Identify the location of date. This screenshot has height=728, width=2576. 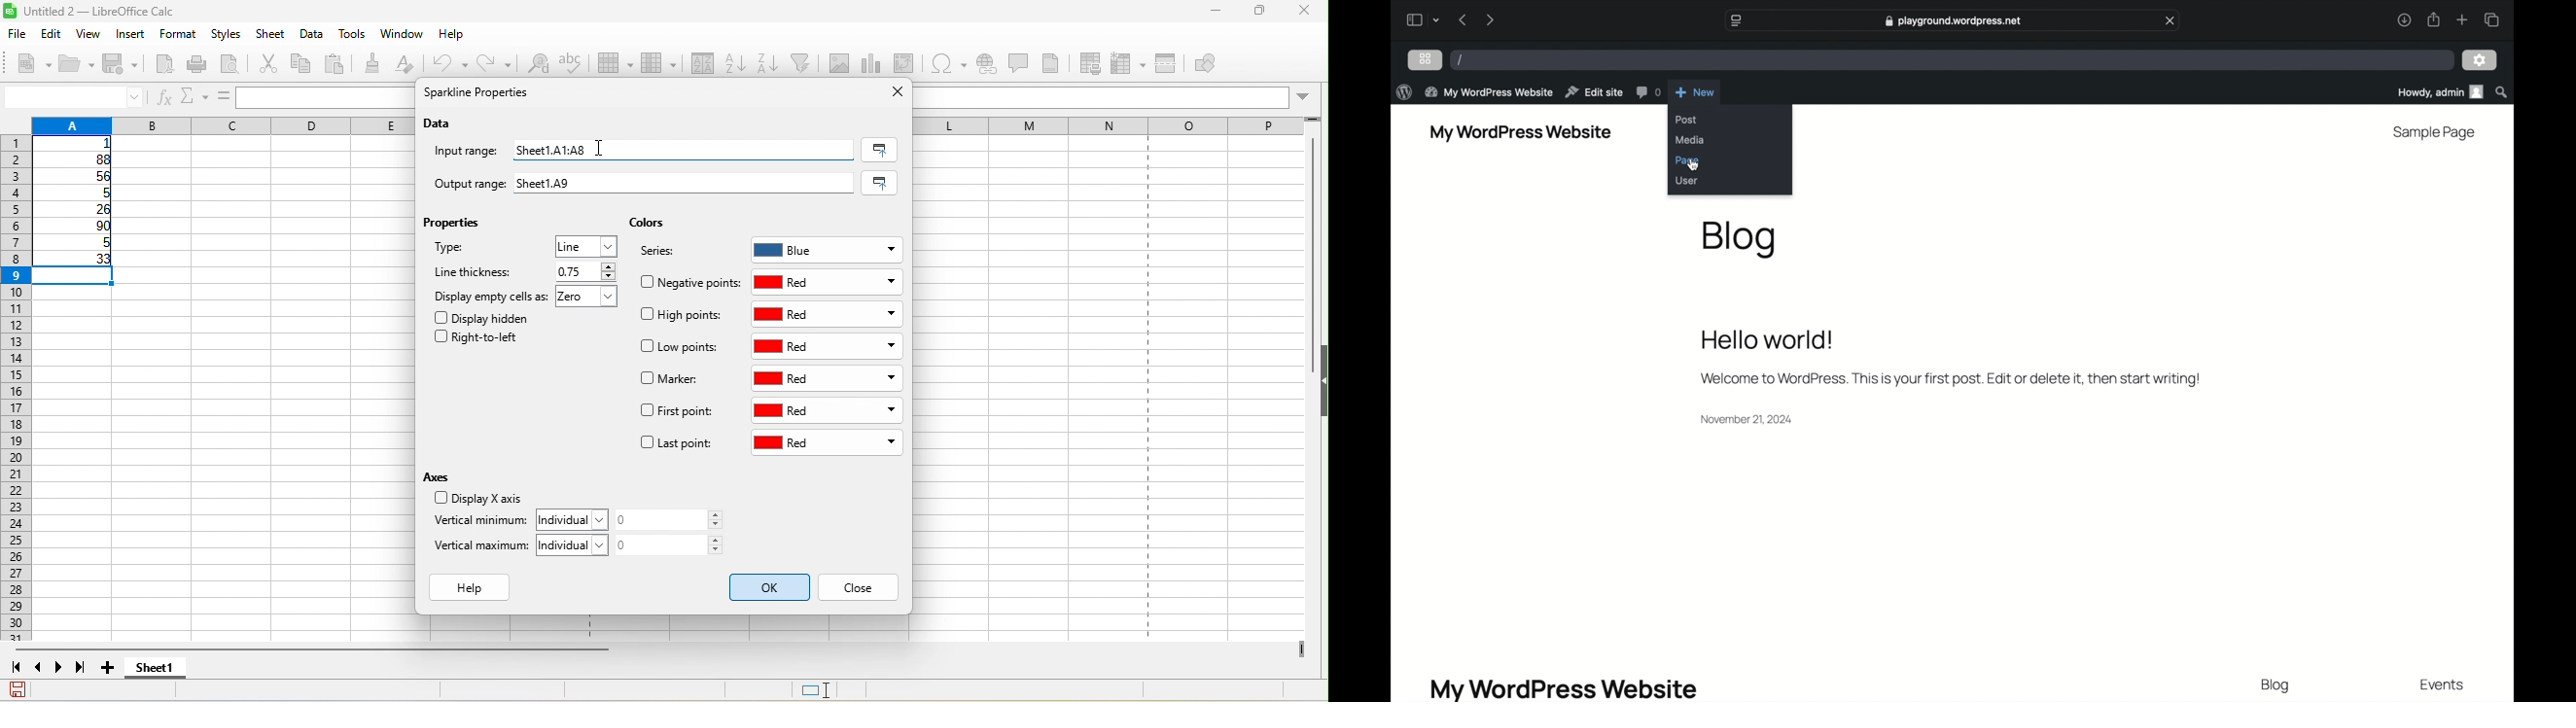
(1747, 419).